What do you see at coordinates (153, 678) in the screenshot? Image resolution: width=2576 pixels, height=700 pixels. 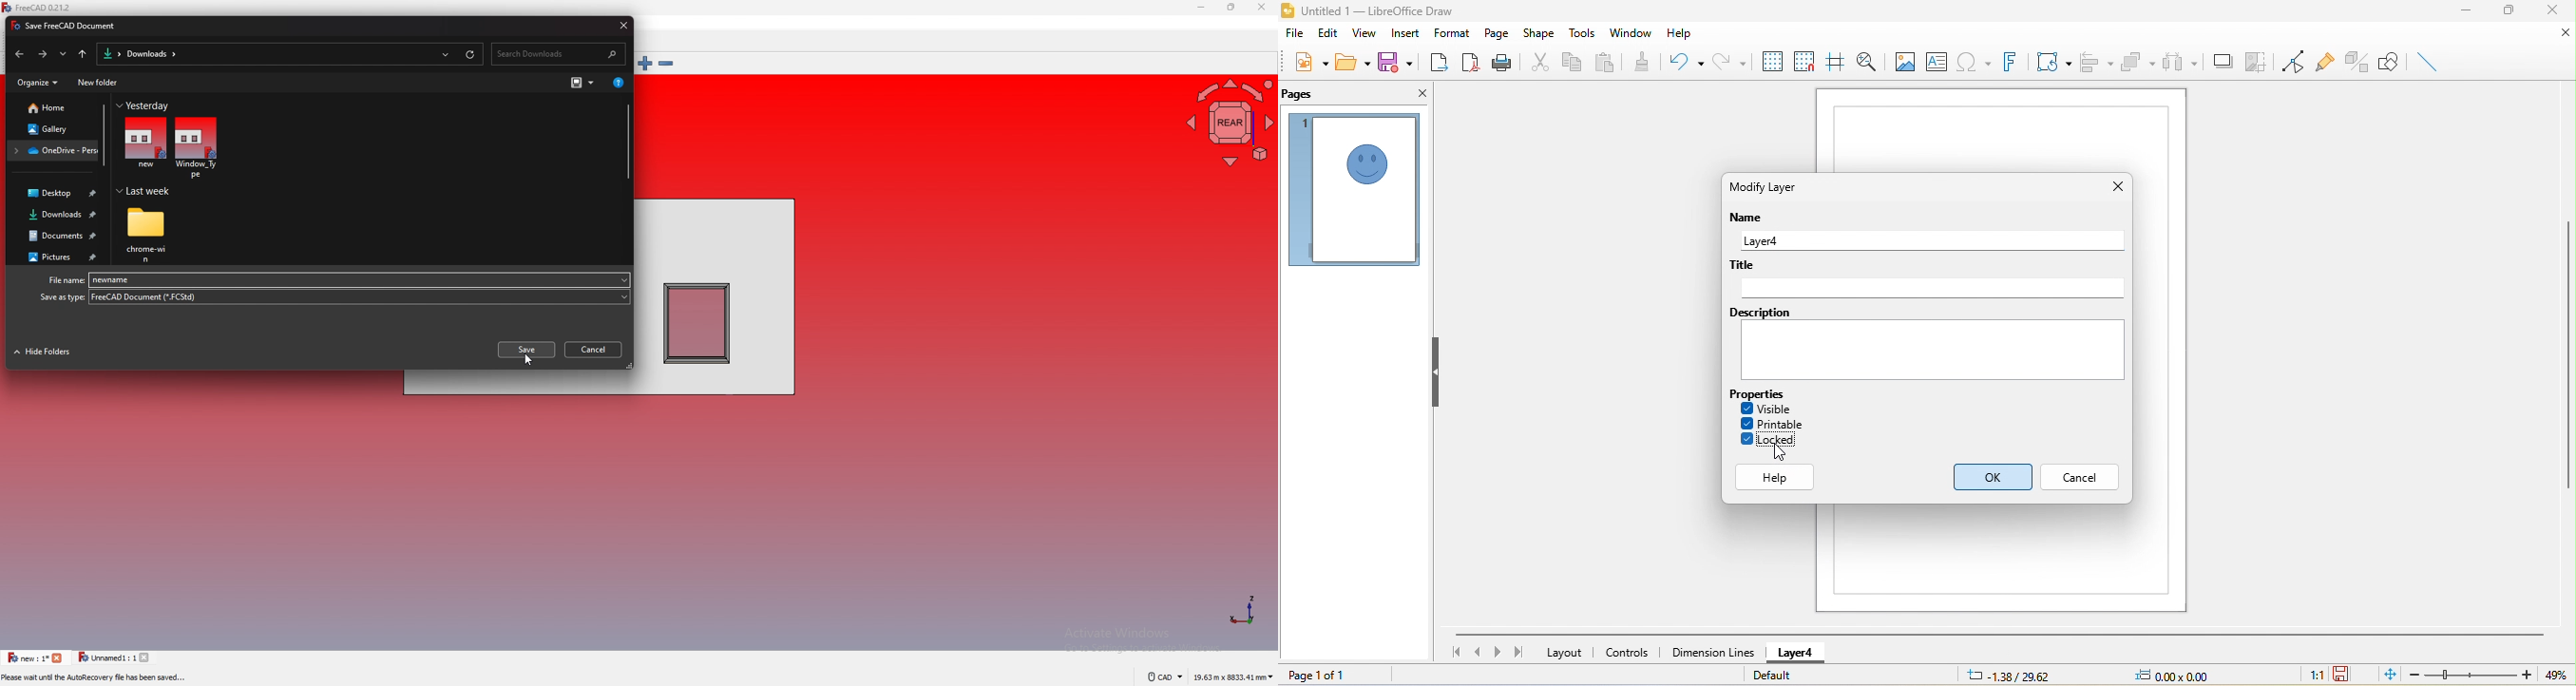 I see `Preselected: Window_Type.Wall.Edge4 (5000.000000 mm, 0.000000 mm, 2895.591309 mm)` at bounding box center [153, 678].